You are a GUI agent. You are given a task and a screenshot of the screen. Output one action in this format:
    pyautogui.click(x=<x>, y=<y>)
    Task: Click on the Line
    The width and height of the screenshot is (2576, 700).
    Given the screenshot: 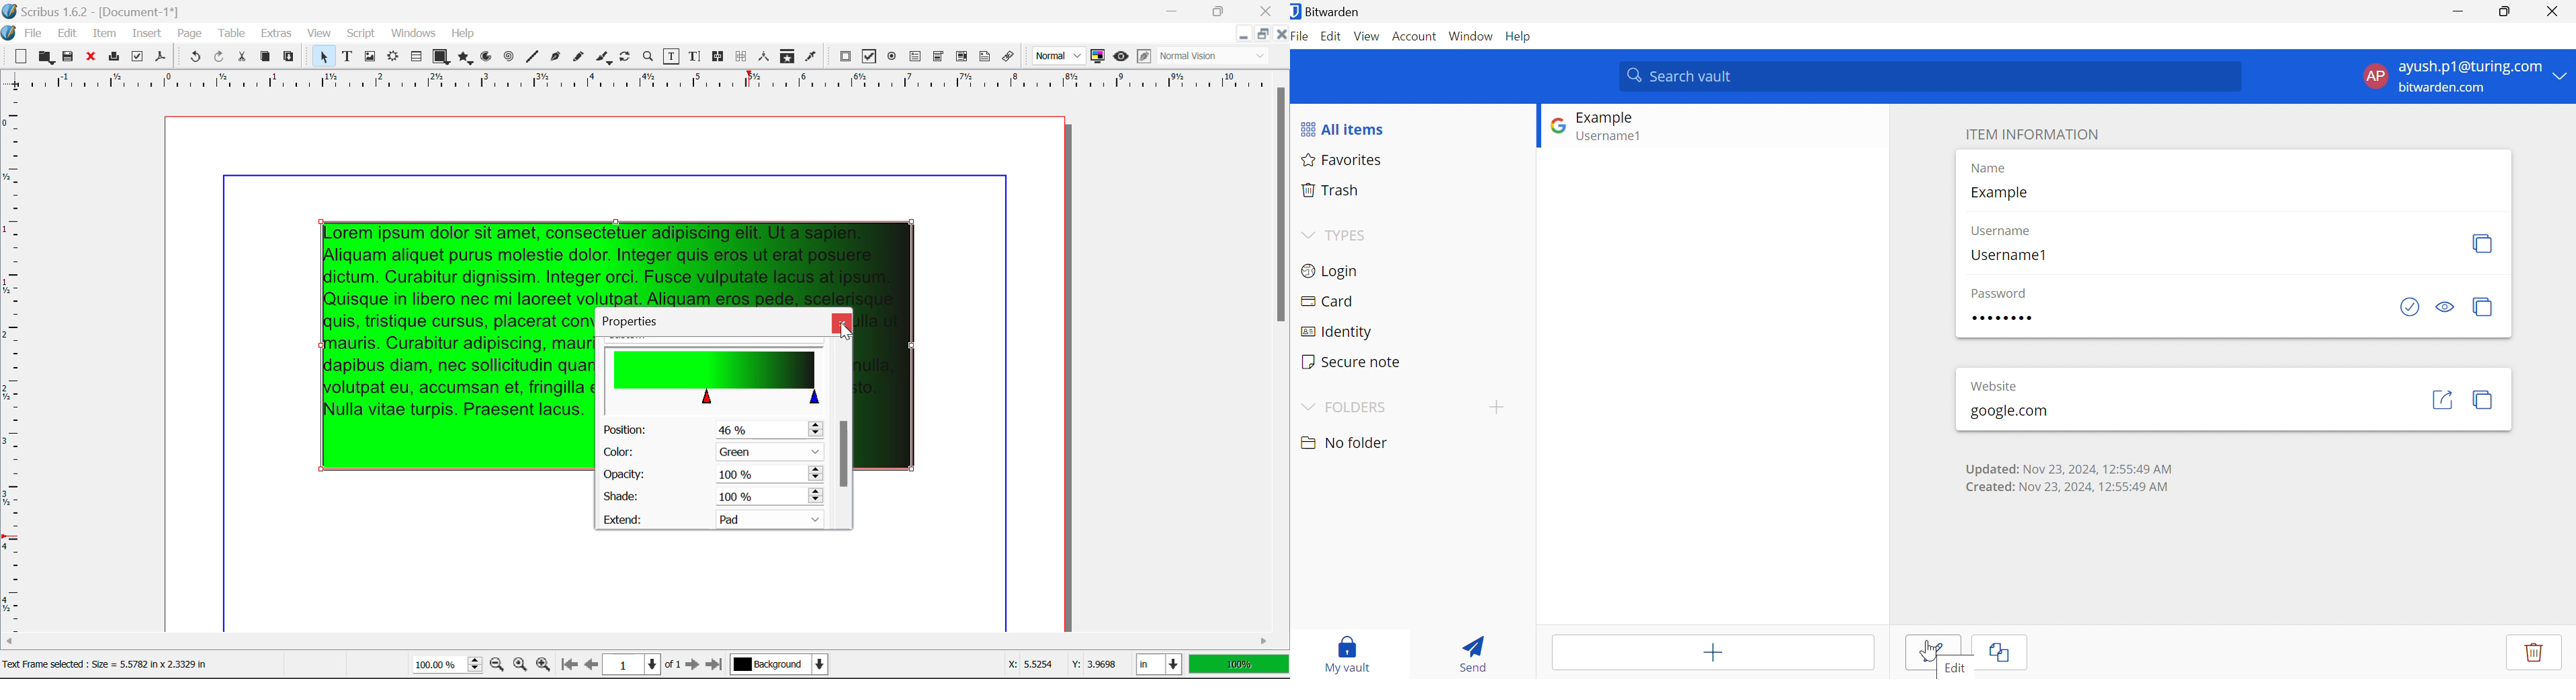 What is the action you would take?
    pyautogui.click(x=532, y=57)
    